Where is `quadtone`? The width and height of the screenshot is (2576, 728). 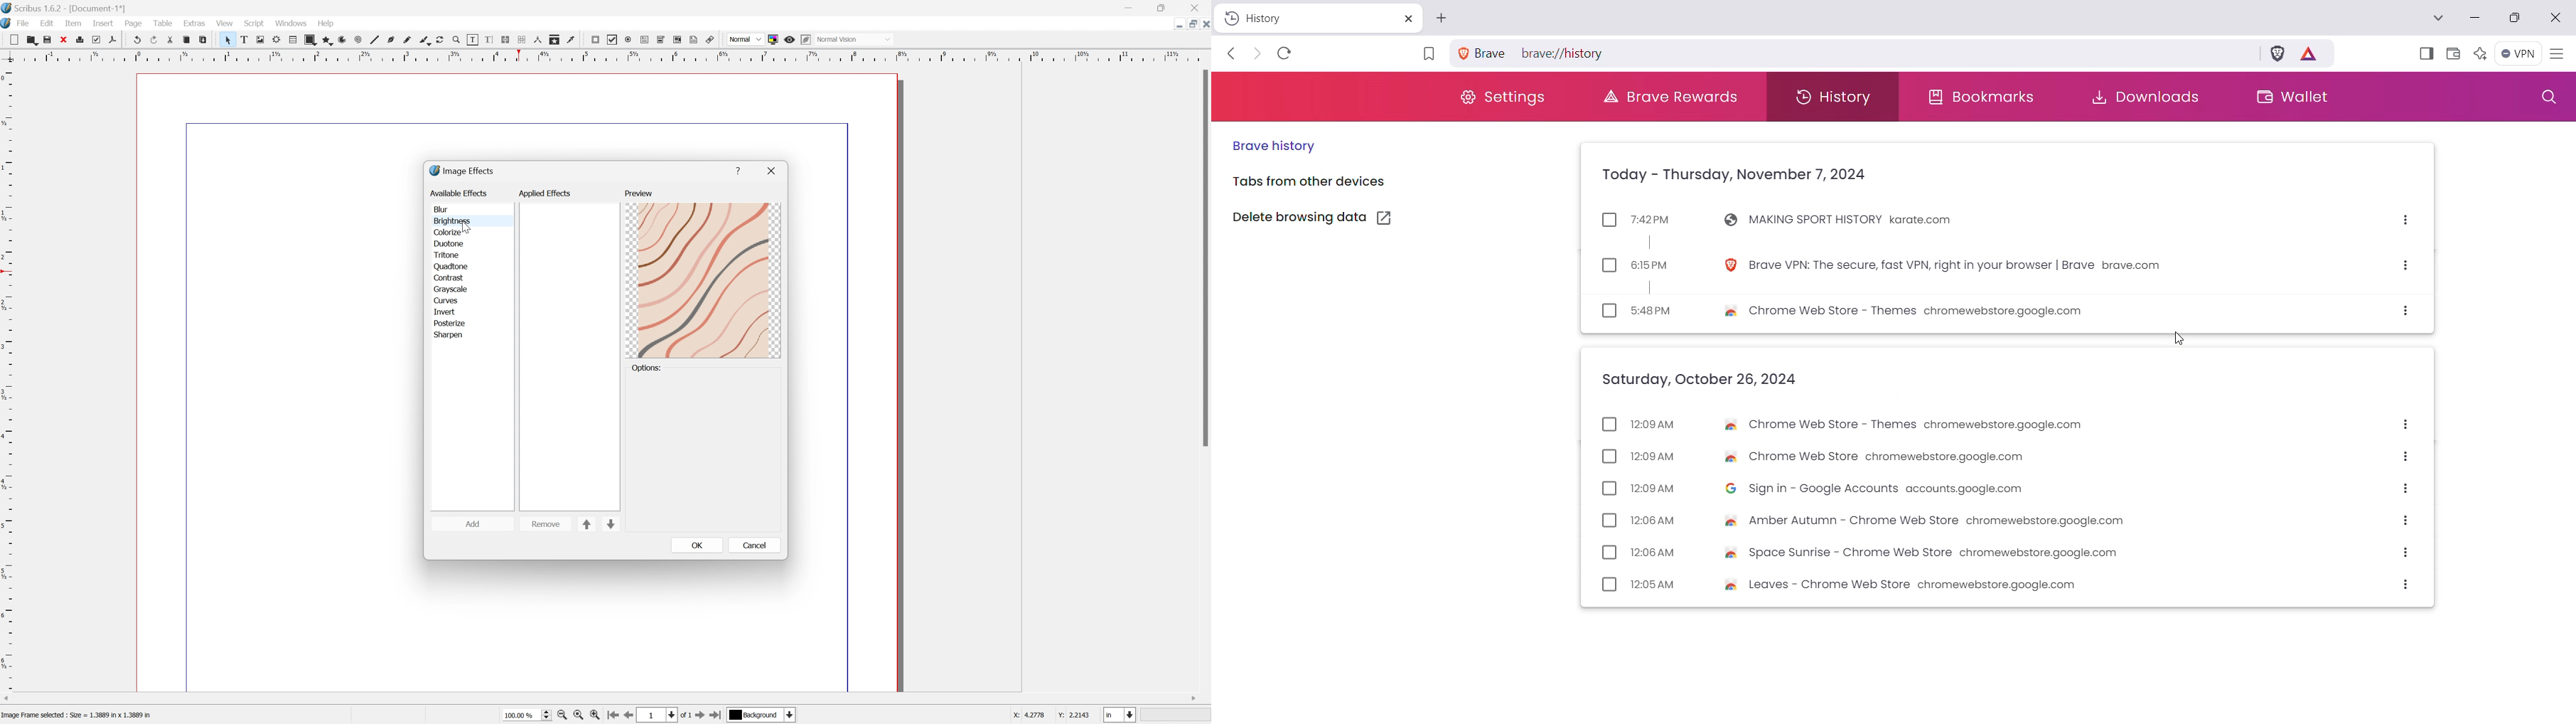 quadtone is located at coordinates (450, 265).